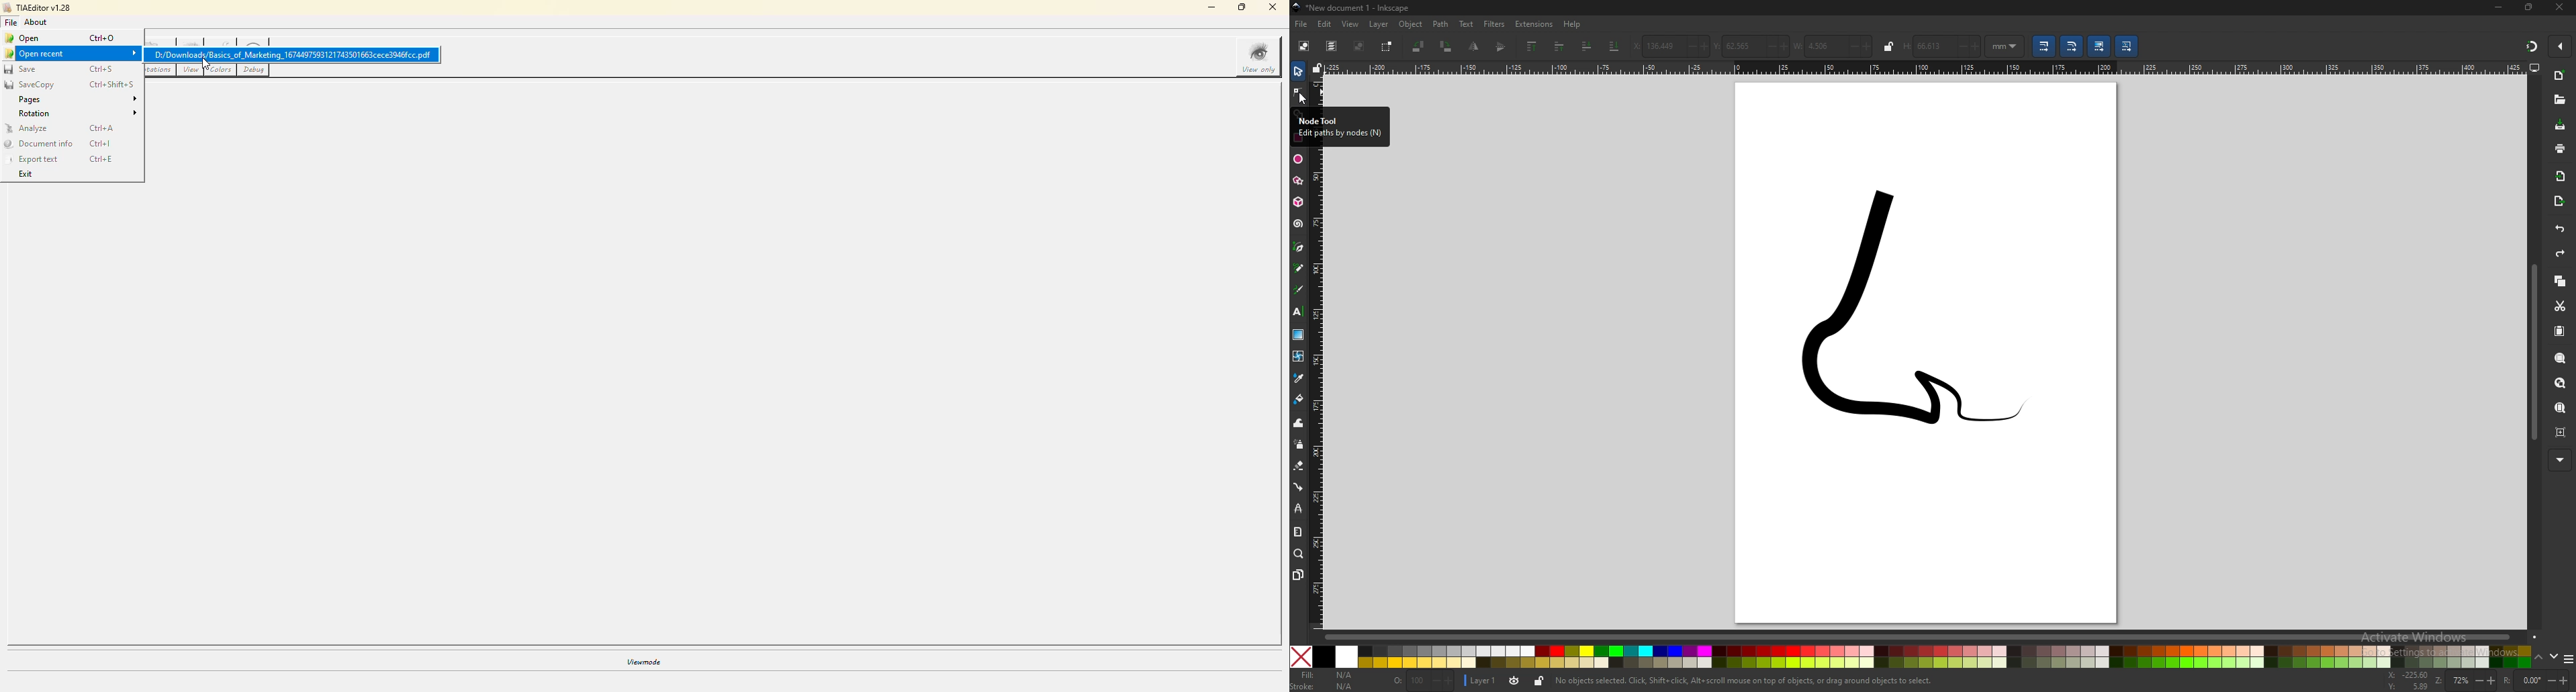 This screenshot has width=2576, height=700. What do you see at coordinates (1299, 269) in the screenshot?
I see `pencil` at bounding box center [1299, 269].